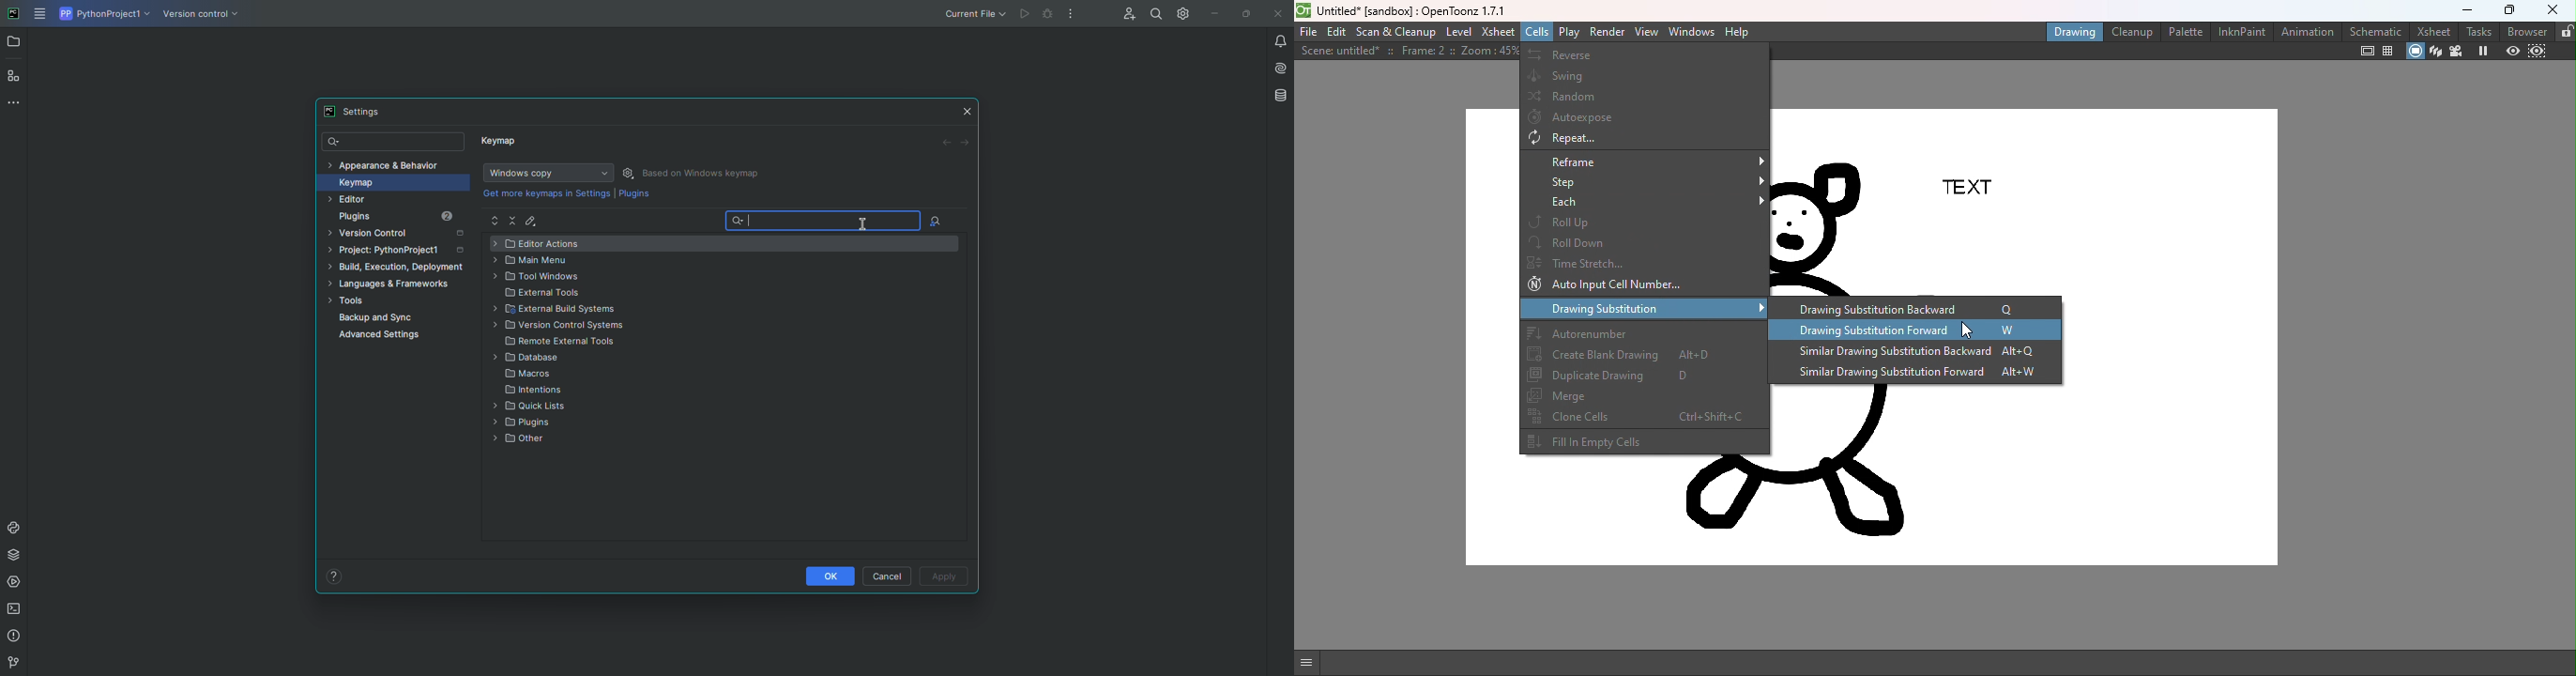 This screenshot has width=2576, height=700. What do you see at coordinates (945, 578) in the screenshot?
I see `Apply` at bounding box center [945, 578].